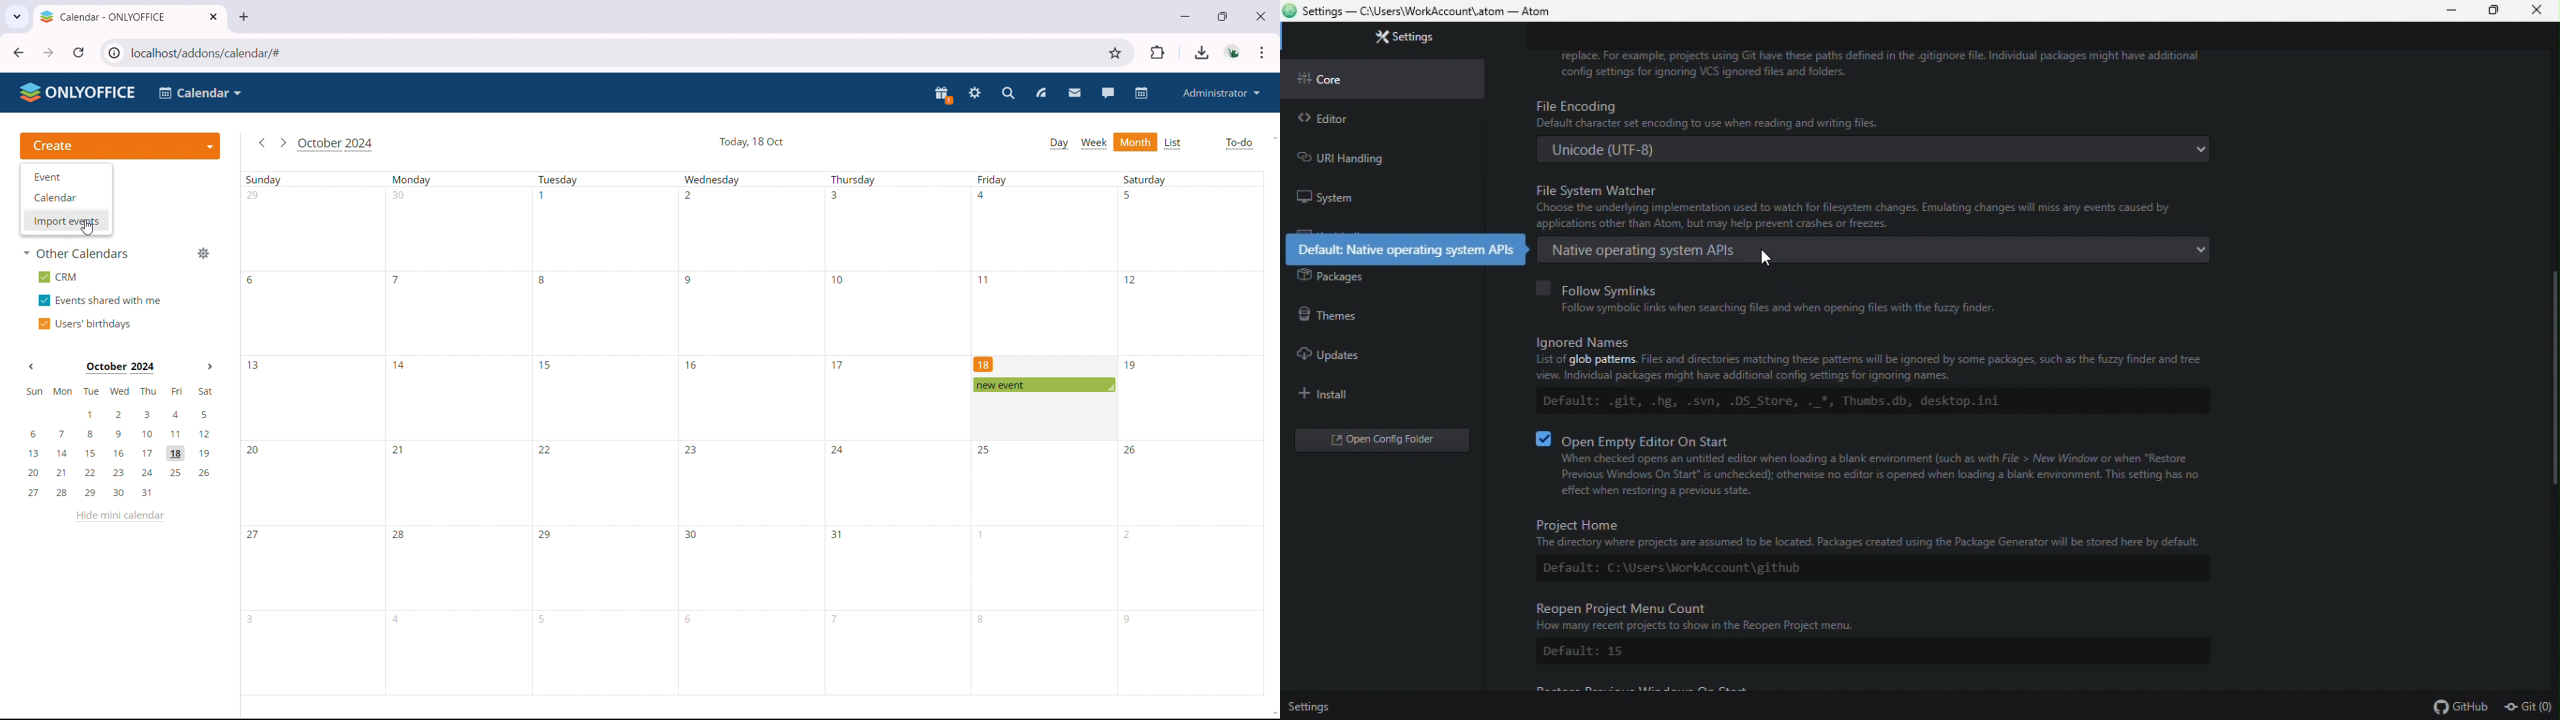 This screenshot has width=2576, height=728. What do you see at coordinates (545, 535) in the screenshot?
I see `29` at bounding box center [545, 535].